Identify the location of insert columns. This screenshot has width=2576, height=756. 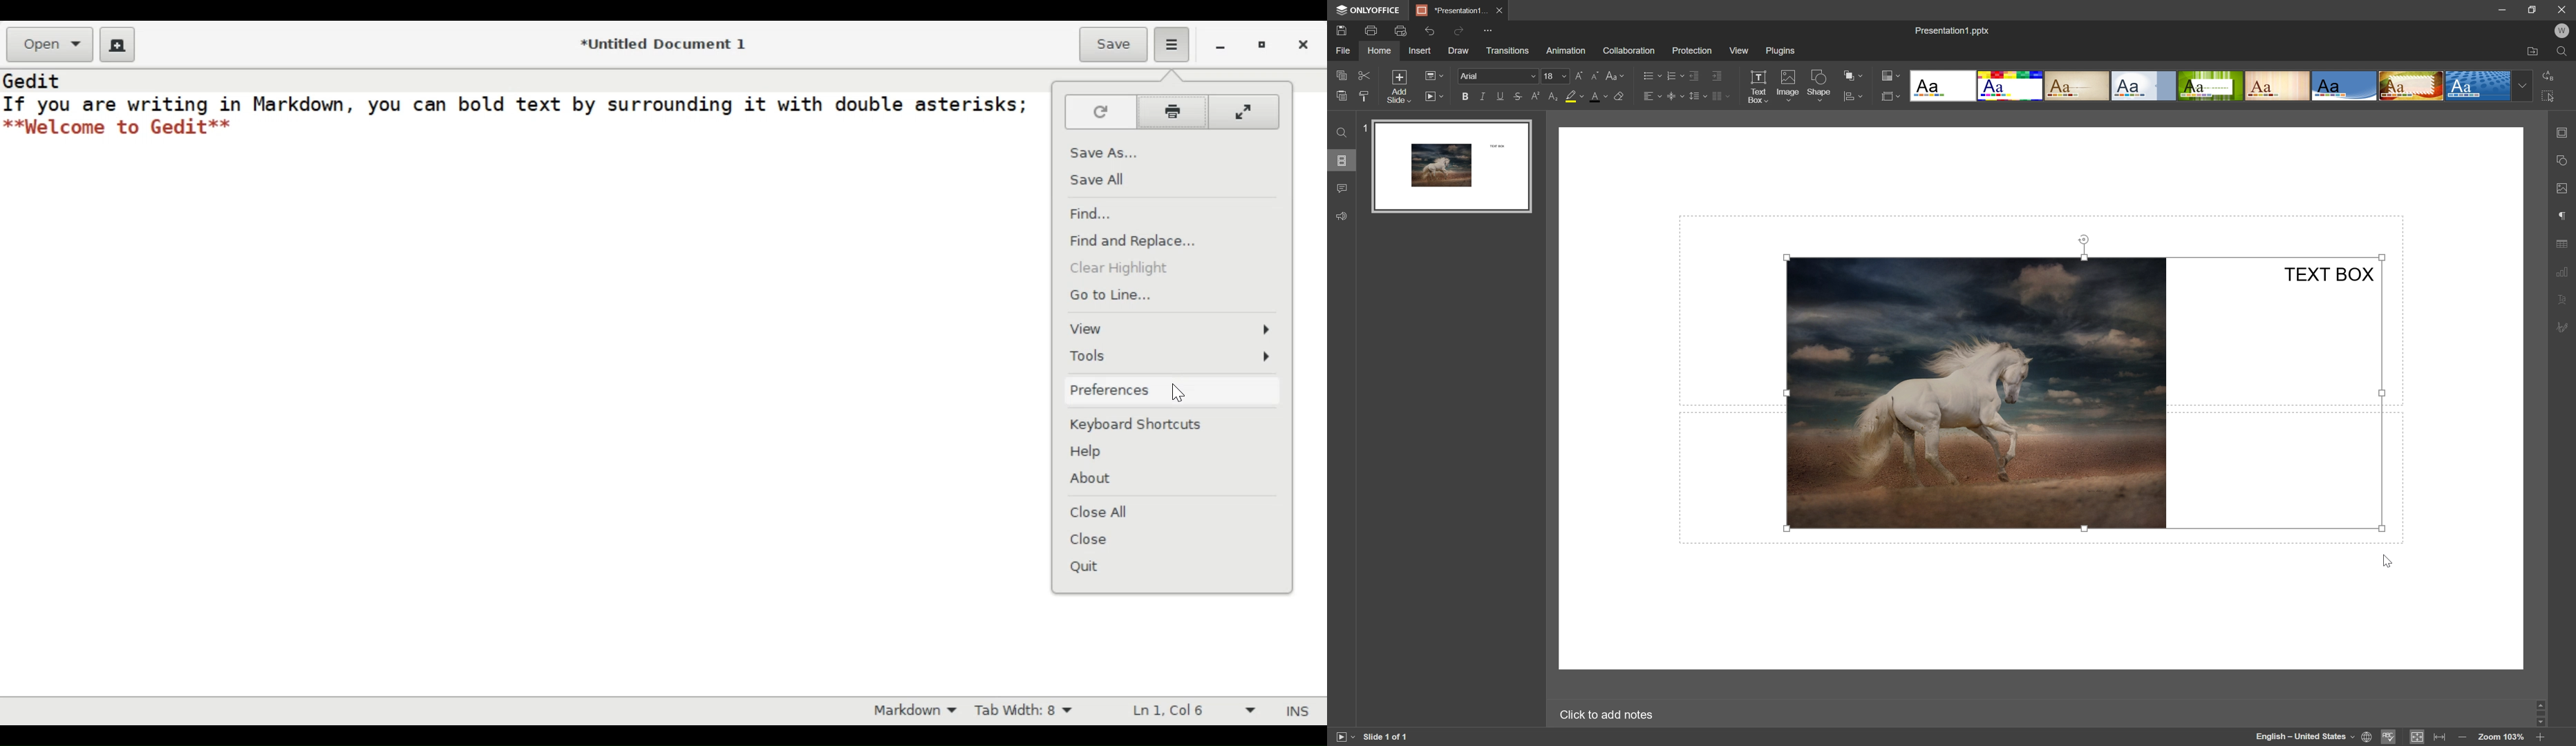
(1721, 96).